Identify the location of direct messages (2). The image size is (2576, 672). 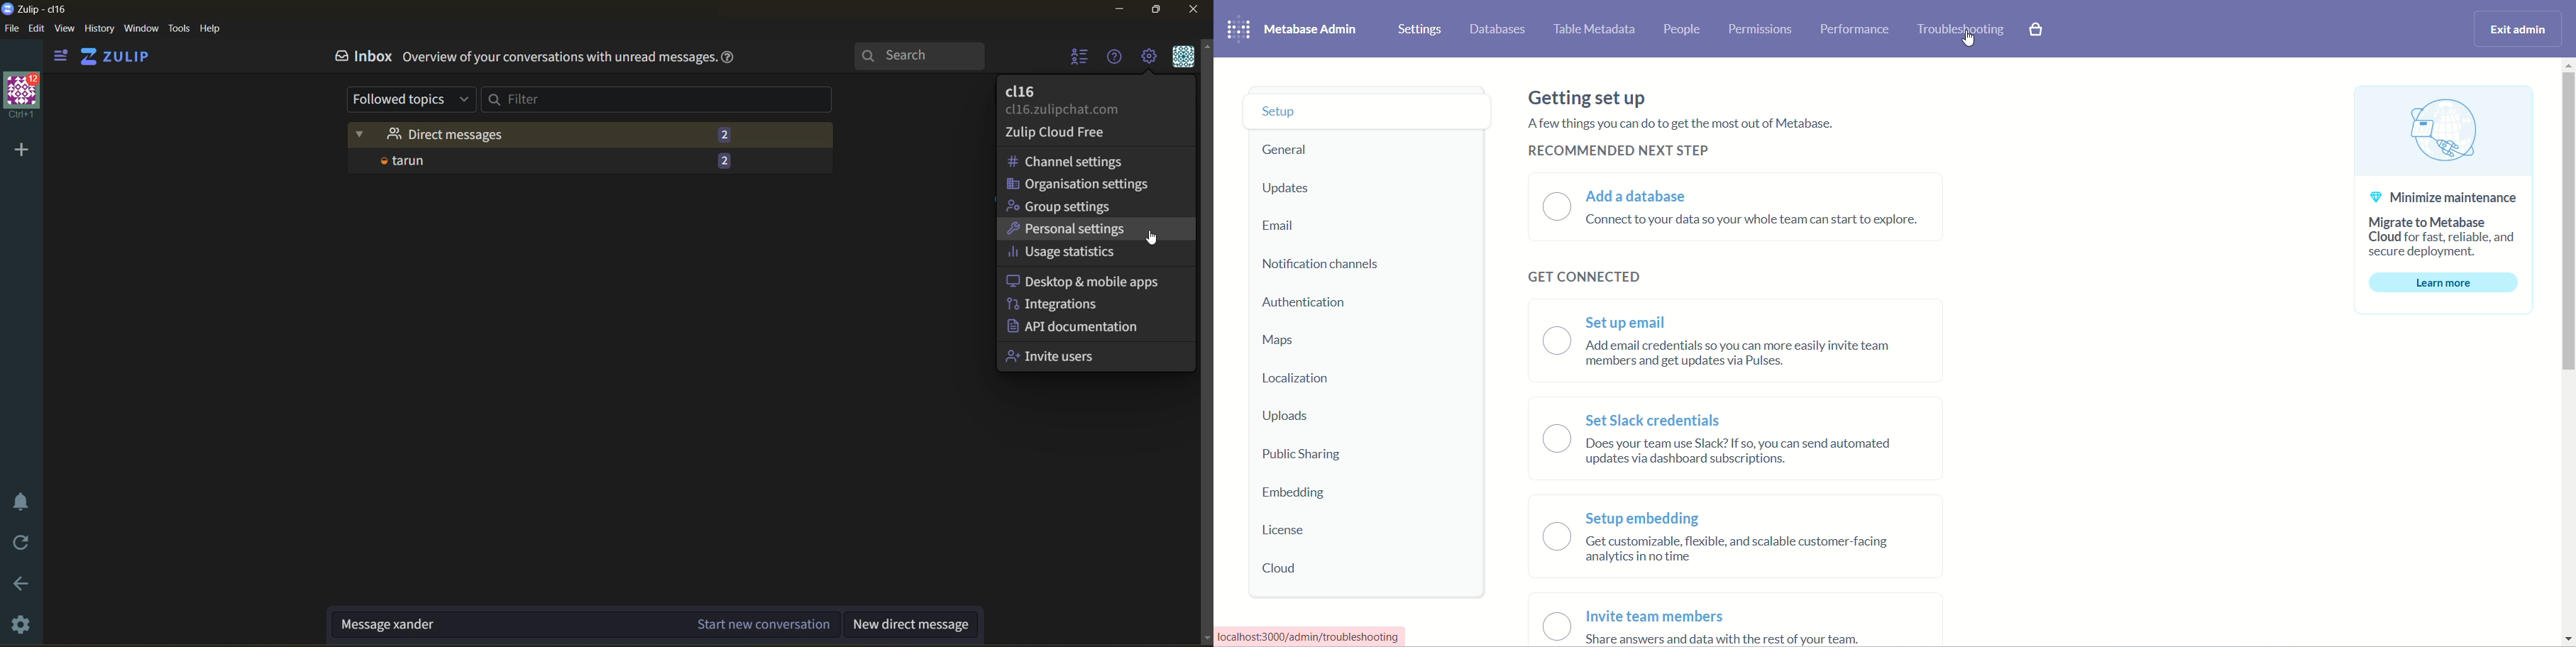
(595, 134).